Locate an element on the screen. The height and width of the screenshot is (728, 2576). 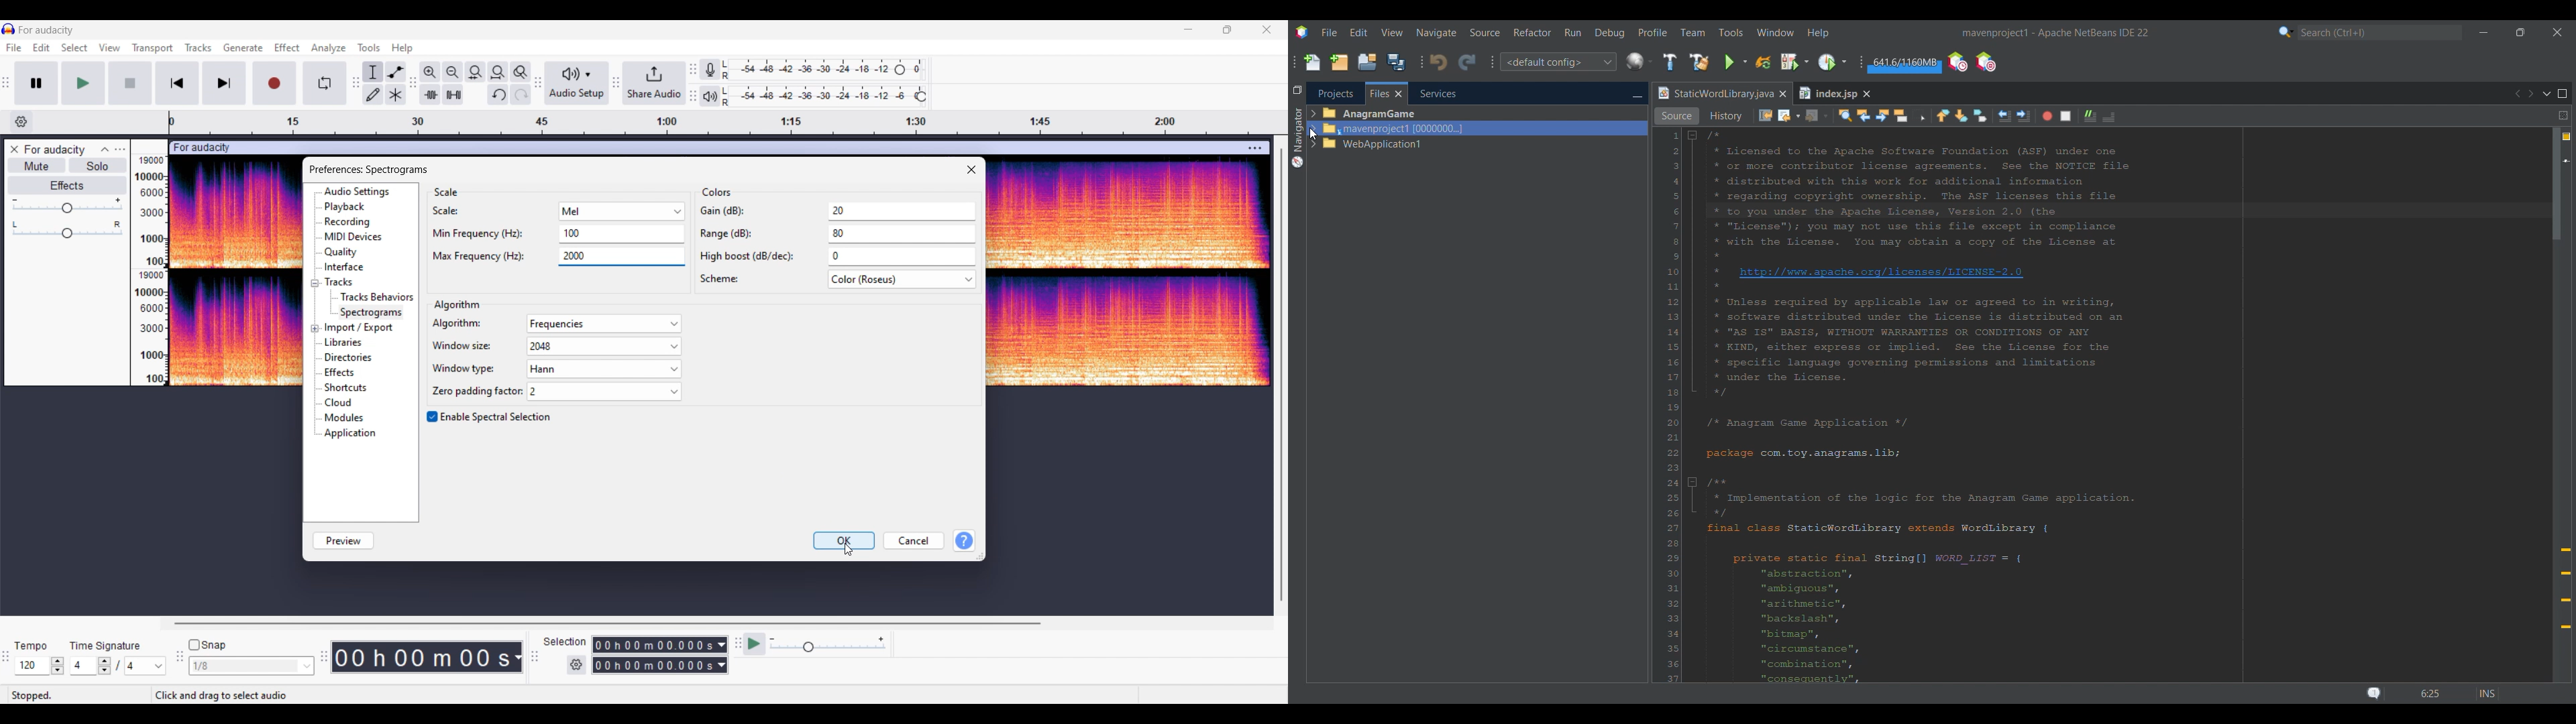
Snap options is located at coordinates (252, 666).